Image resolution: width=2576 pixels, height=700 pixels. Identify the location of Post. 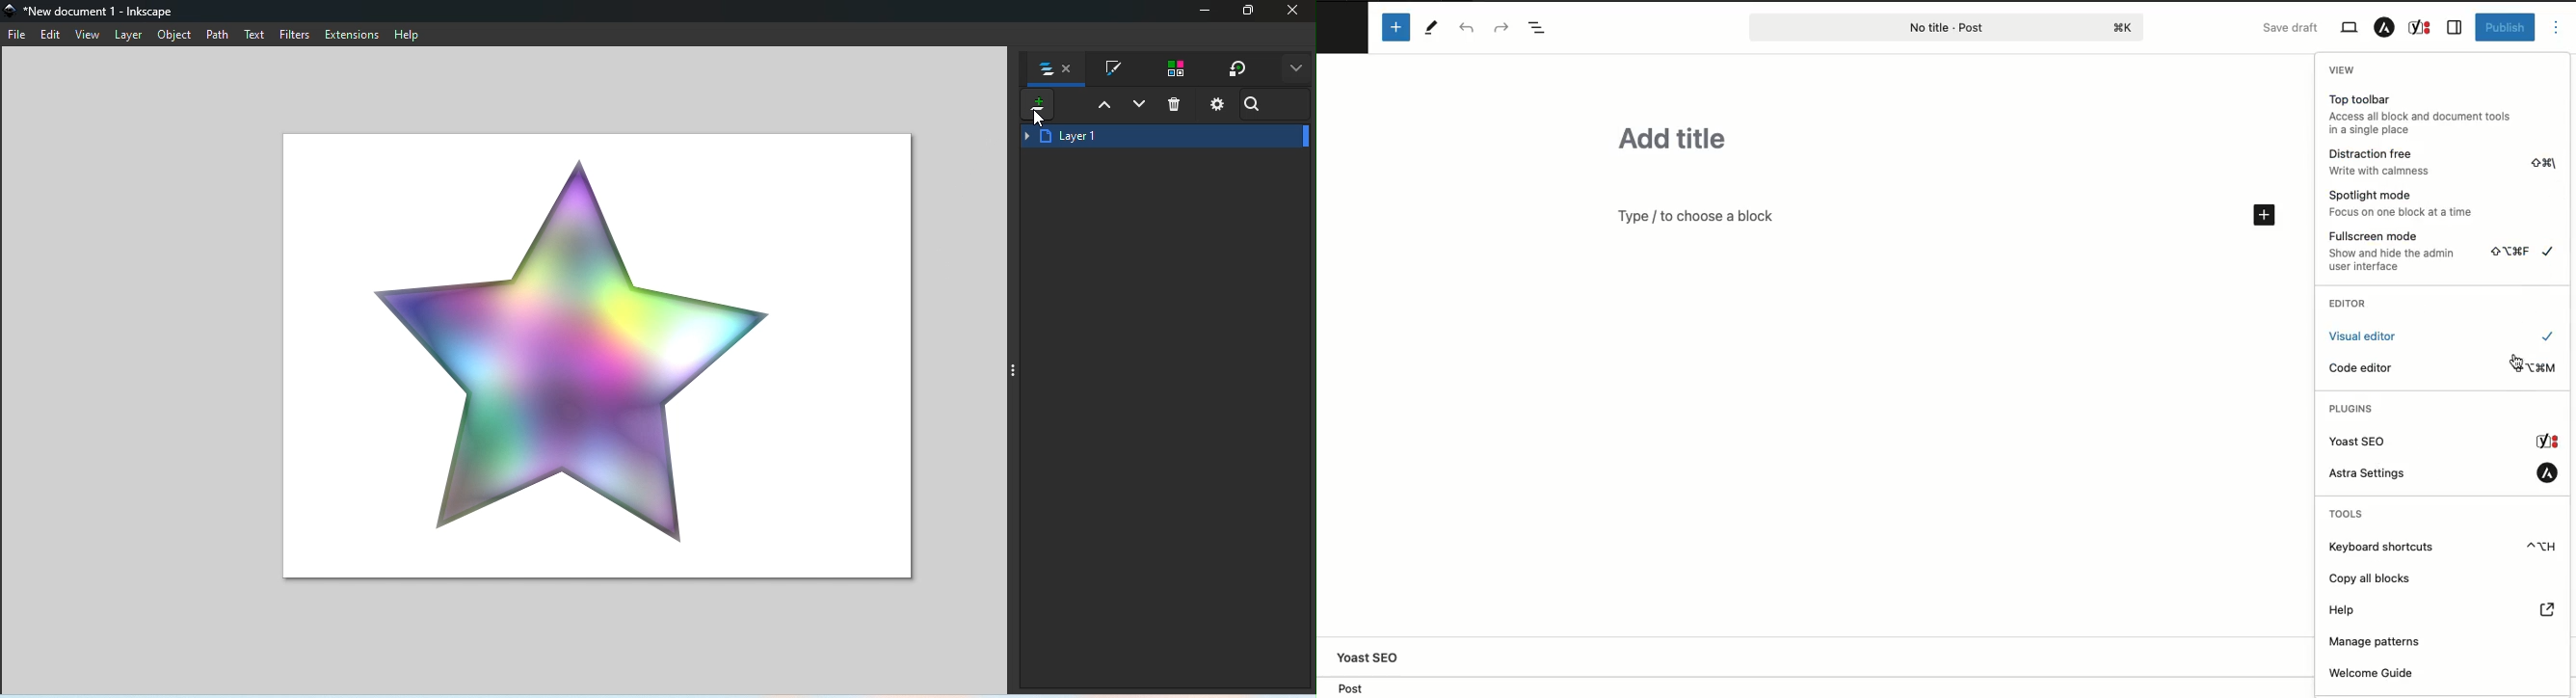
(1945, 27).